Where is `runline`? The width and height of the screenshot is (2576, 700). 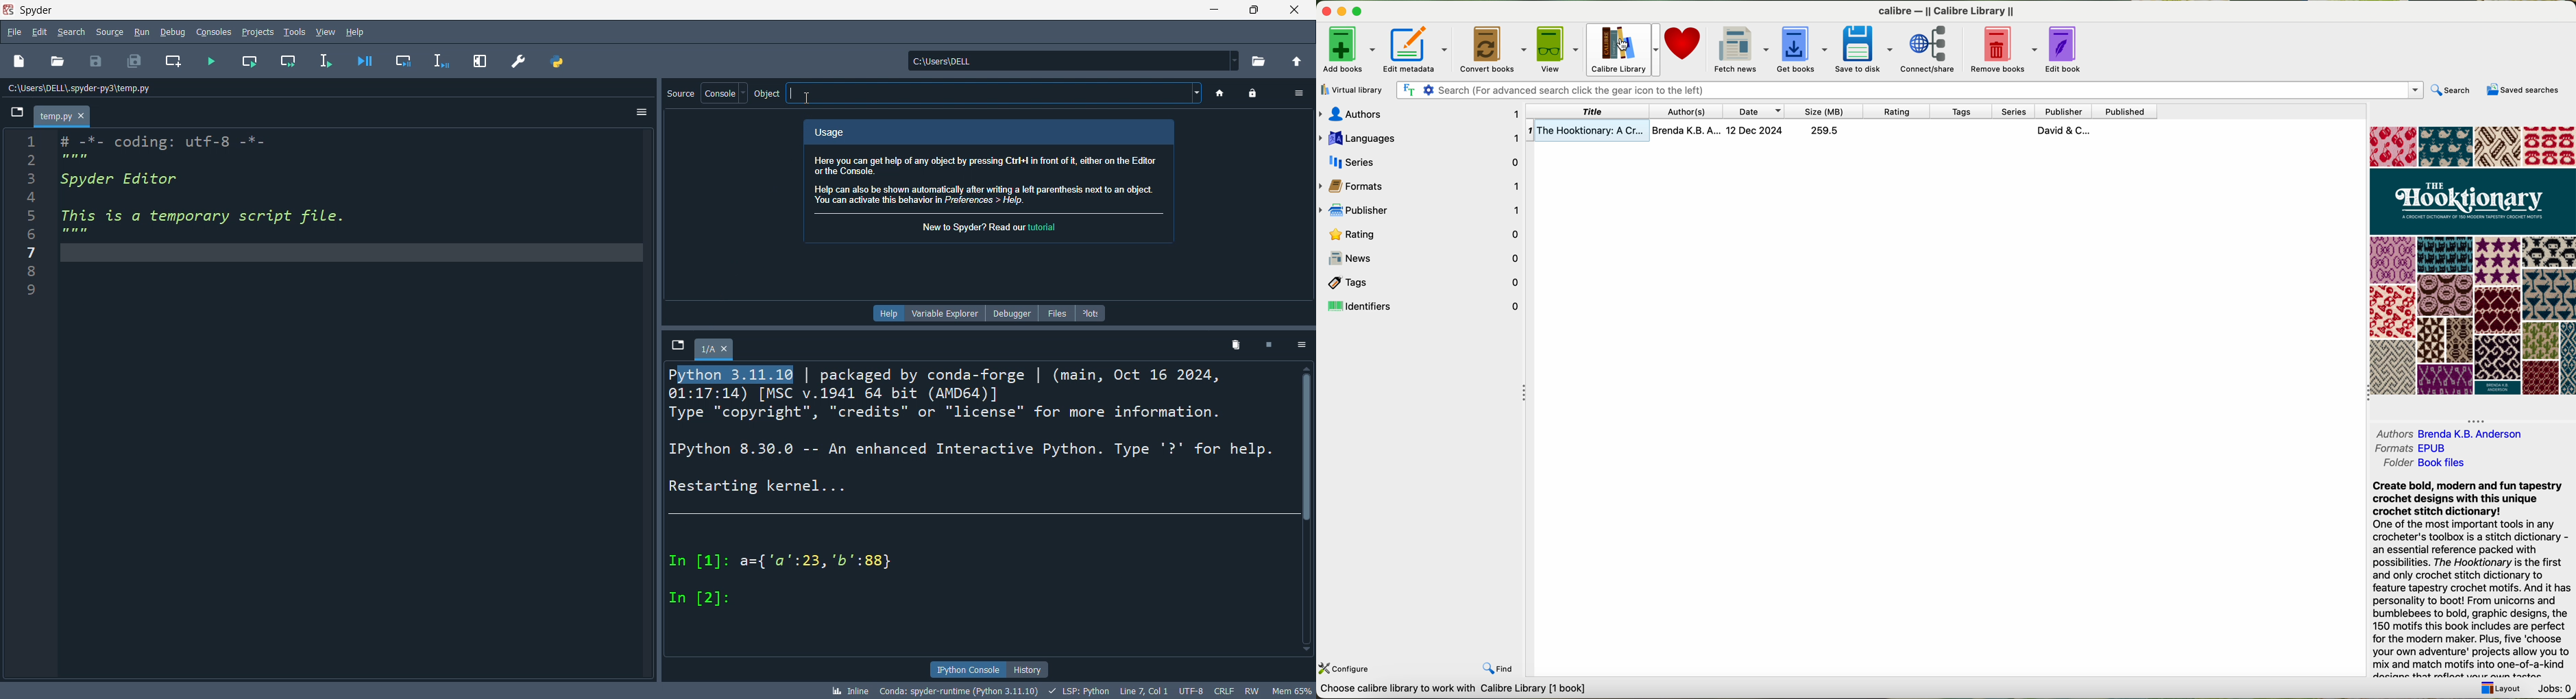 runline is located at coordinates (324, 59).